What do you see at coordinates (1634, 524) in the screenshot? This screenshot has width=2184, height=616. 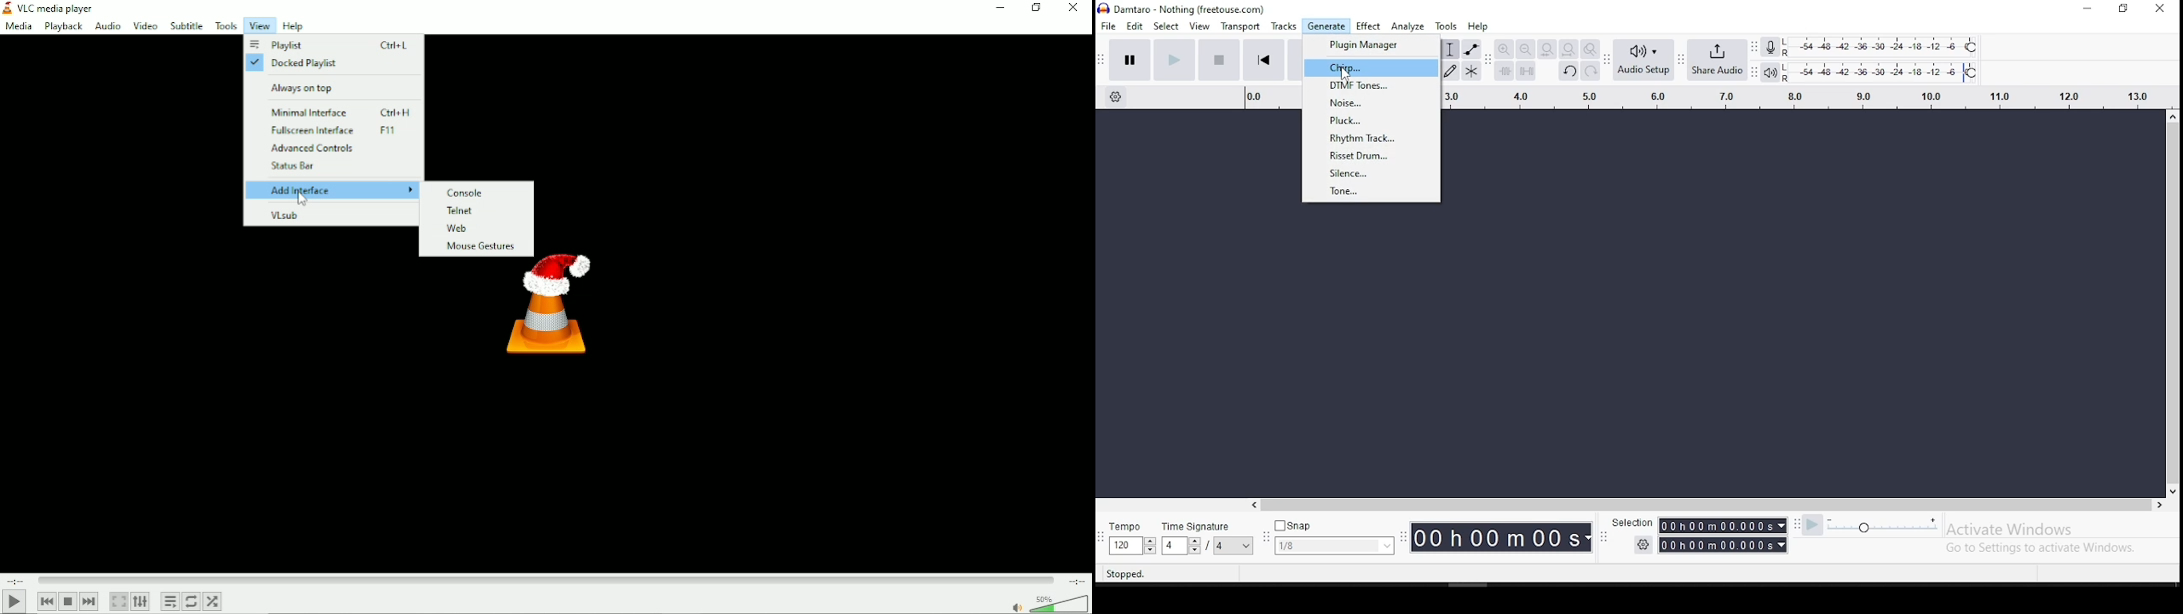 I see `selection` at bounding box center [1634, 524].